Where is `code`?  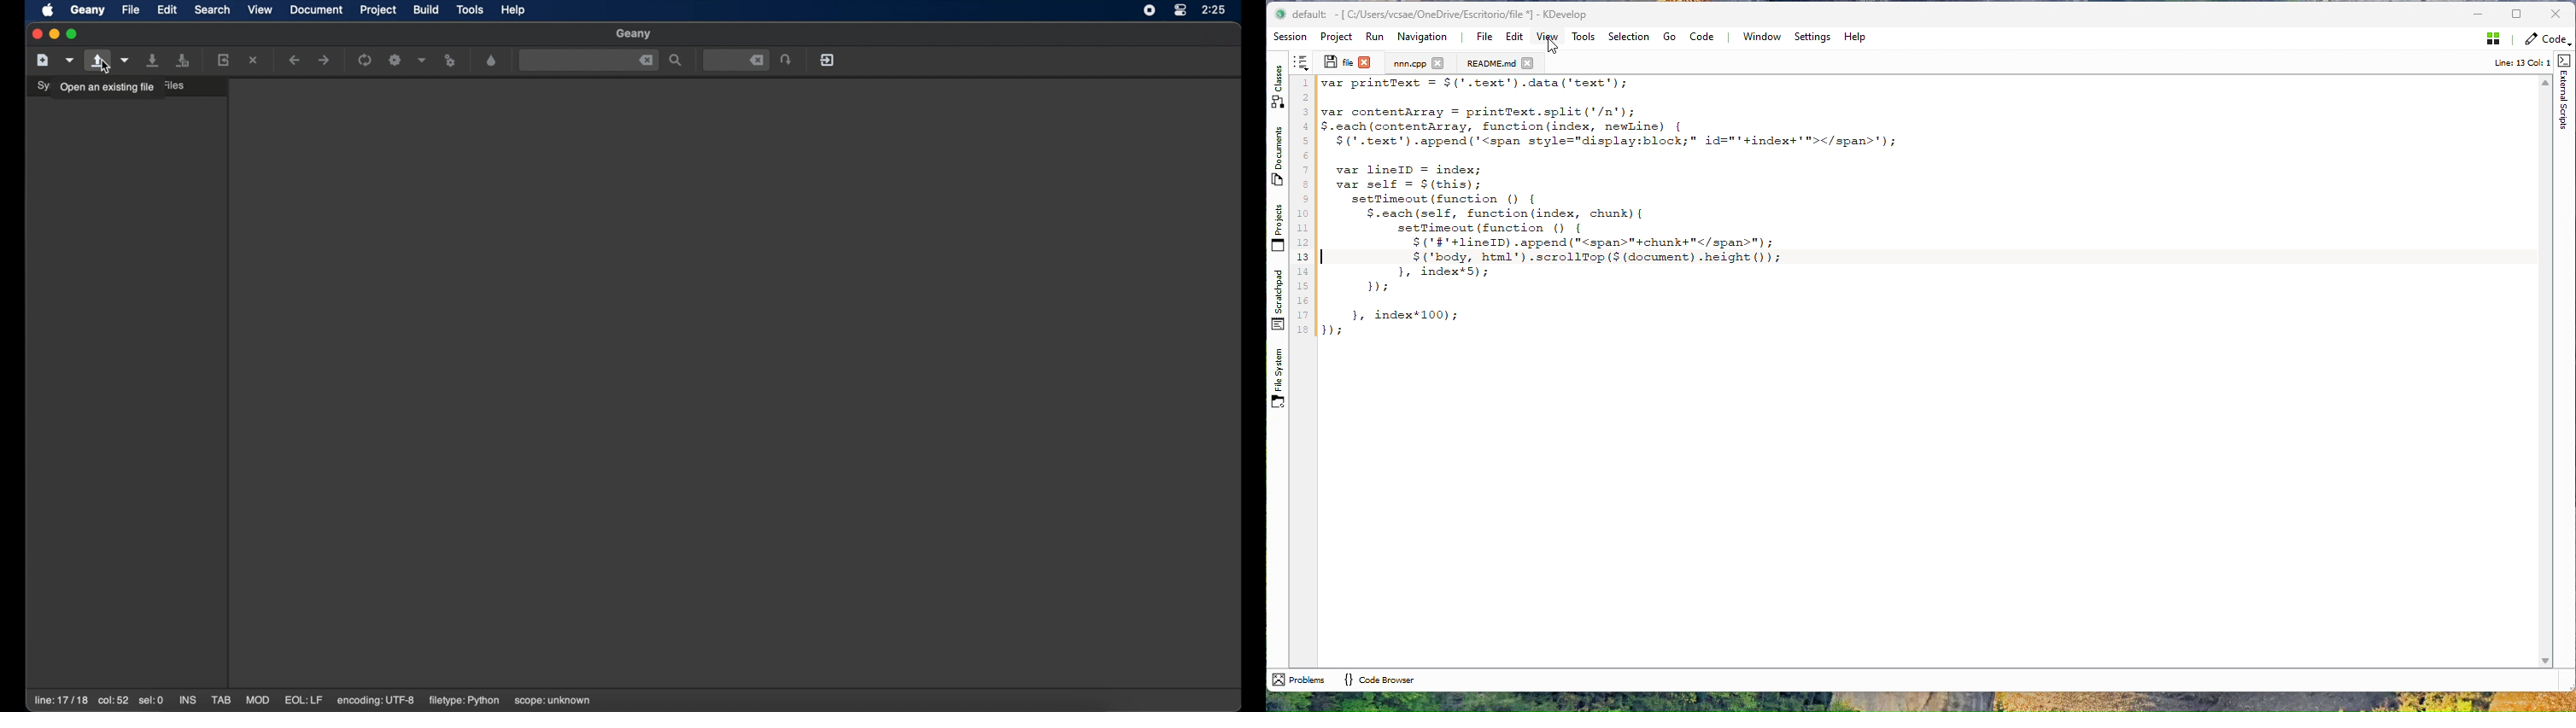 code is located at coordinates (2546, 42).